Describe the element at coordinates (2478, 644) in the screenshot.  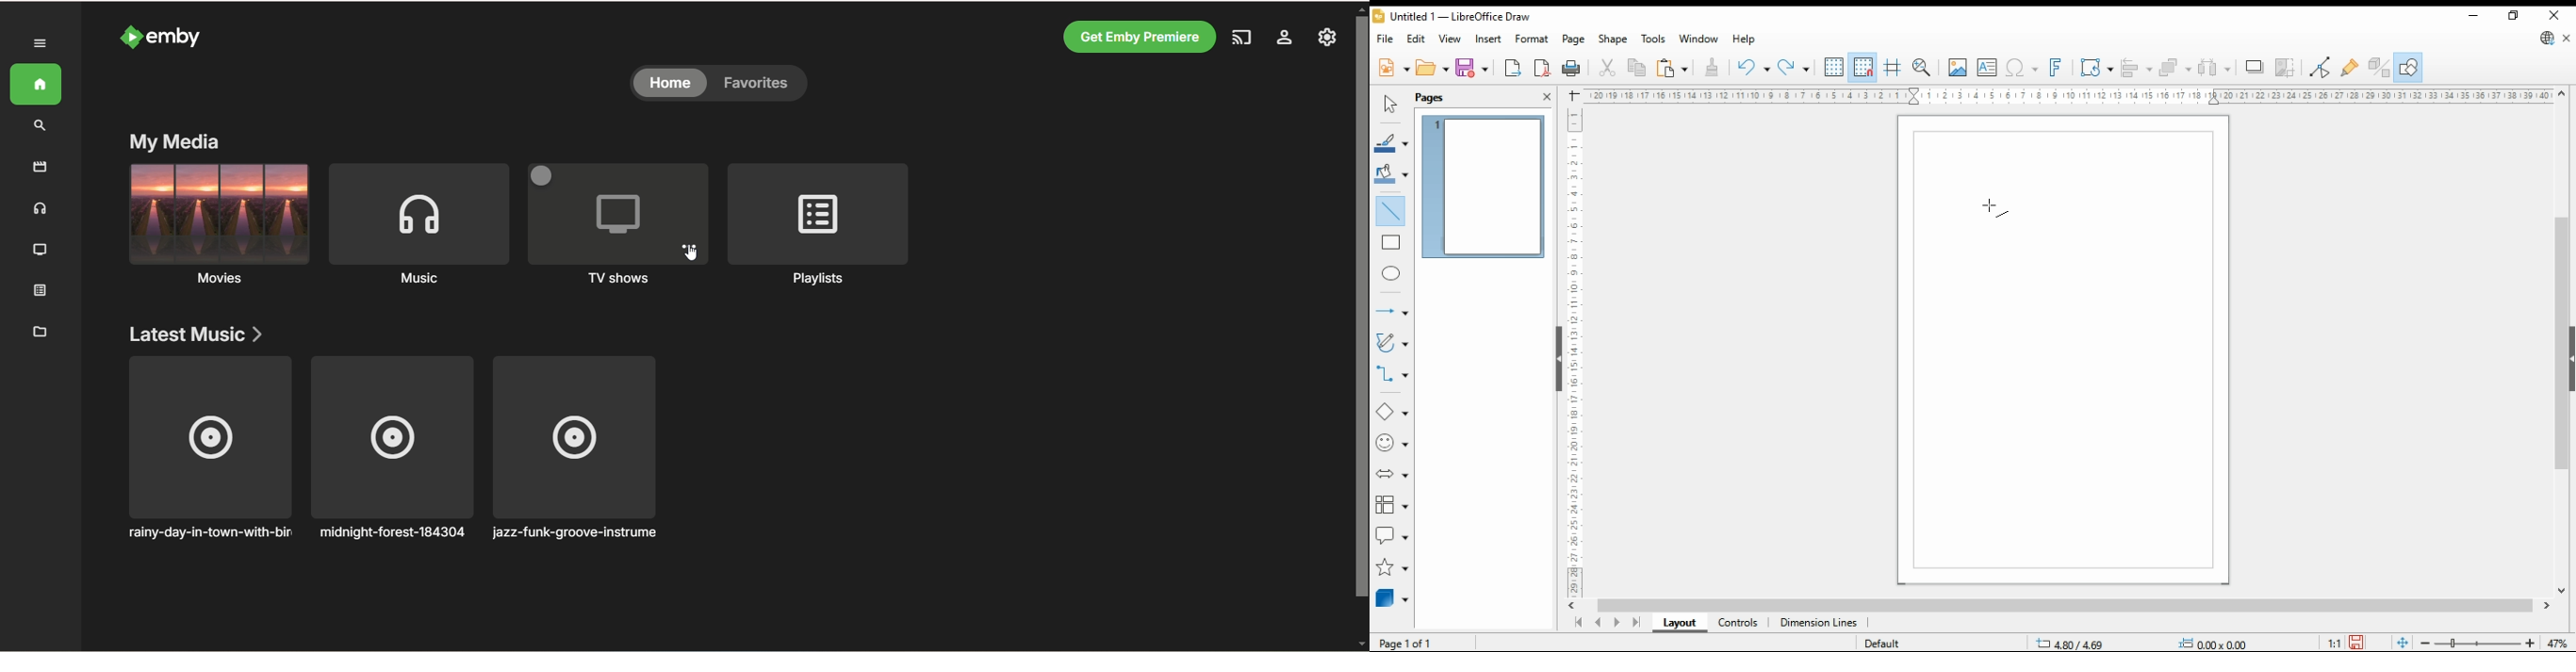
I see `zoom slider` at that location.